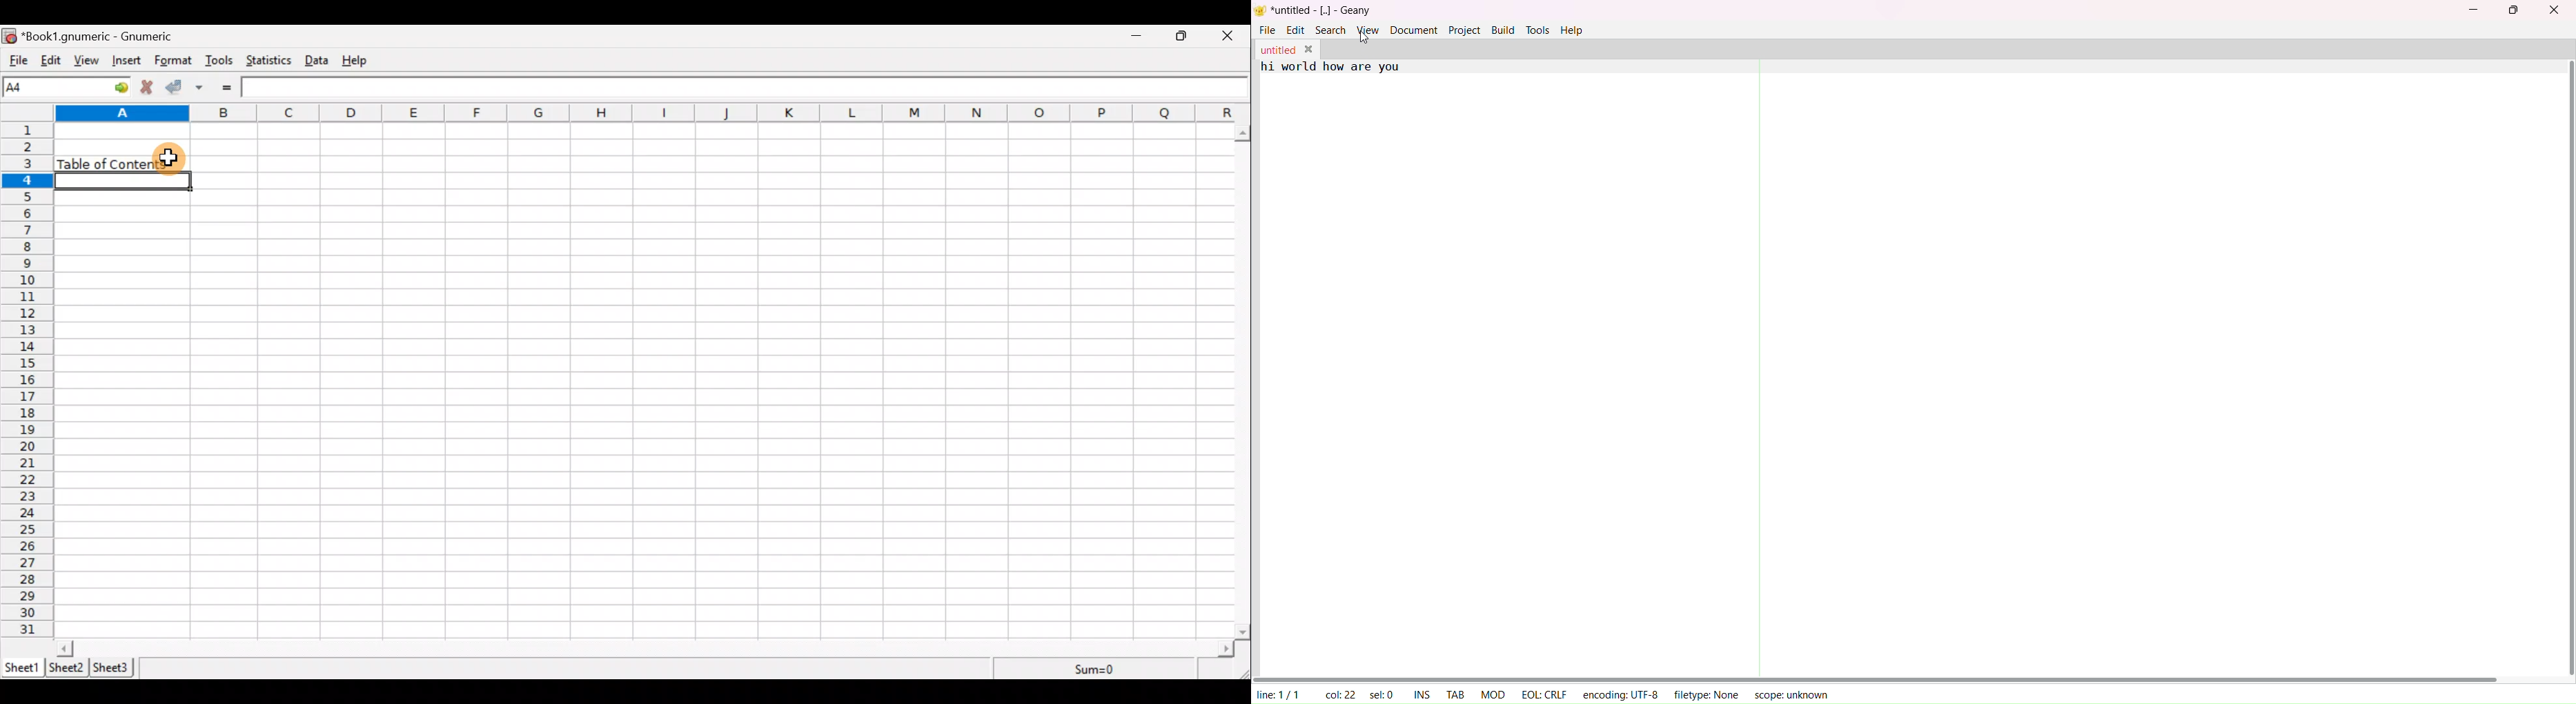 The height and width of the screenshot is (728, 2576). I want to click on Close, so click(1233, 36).